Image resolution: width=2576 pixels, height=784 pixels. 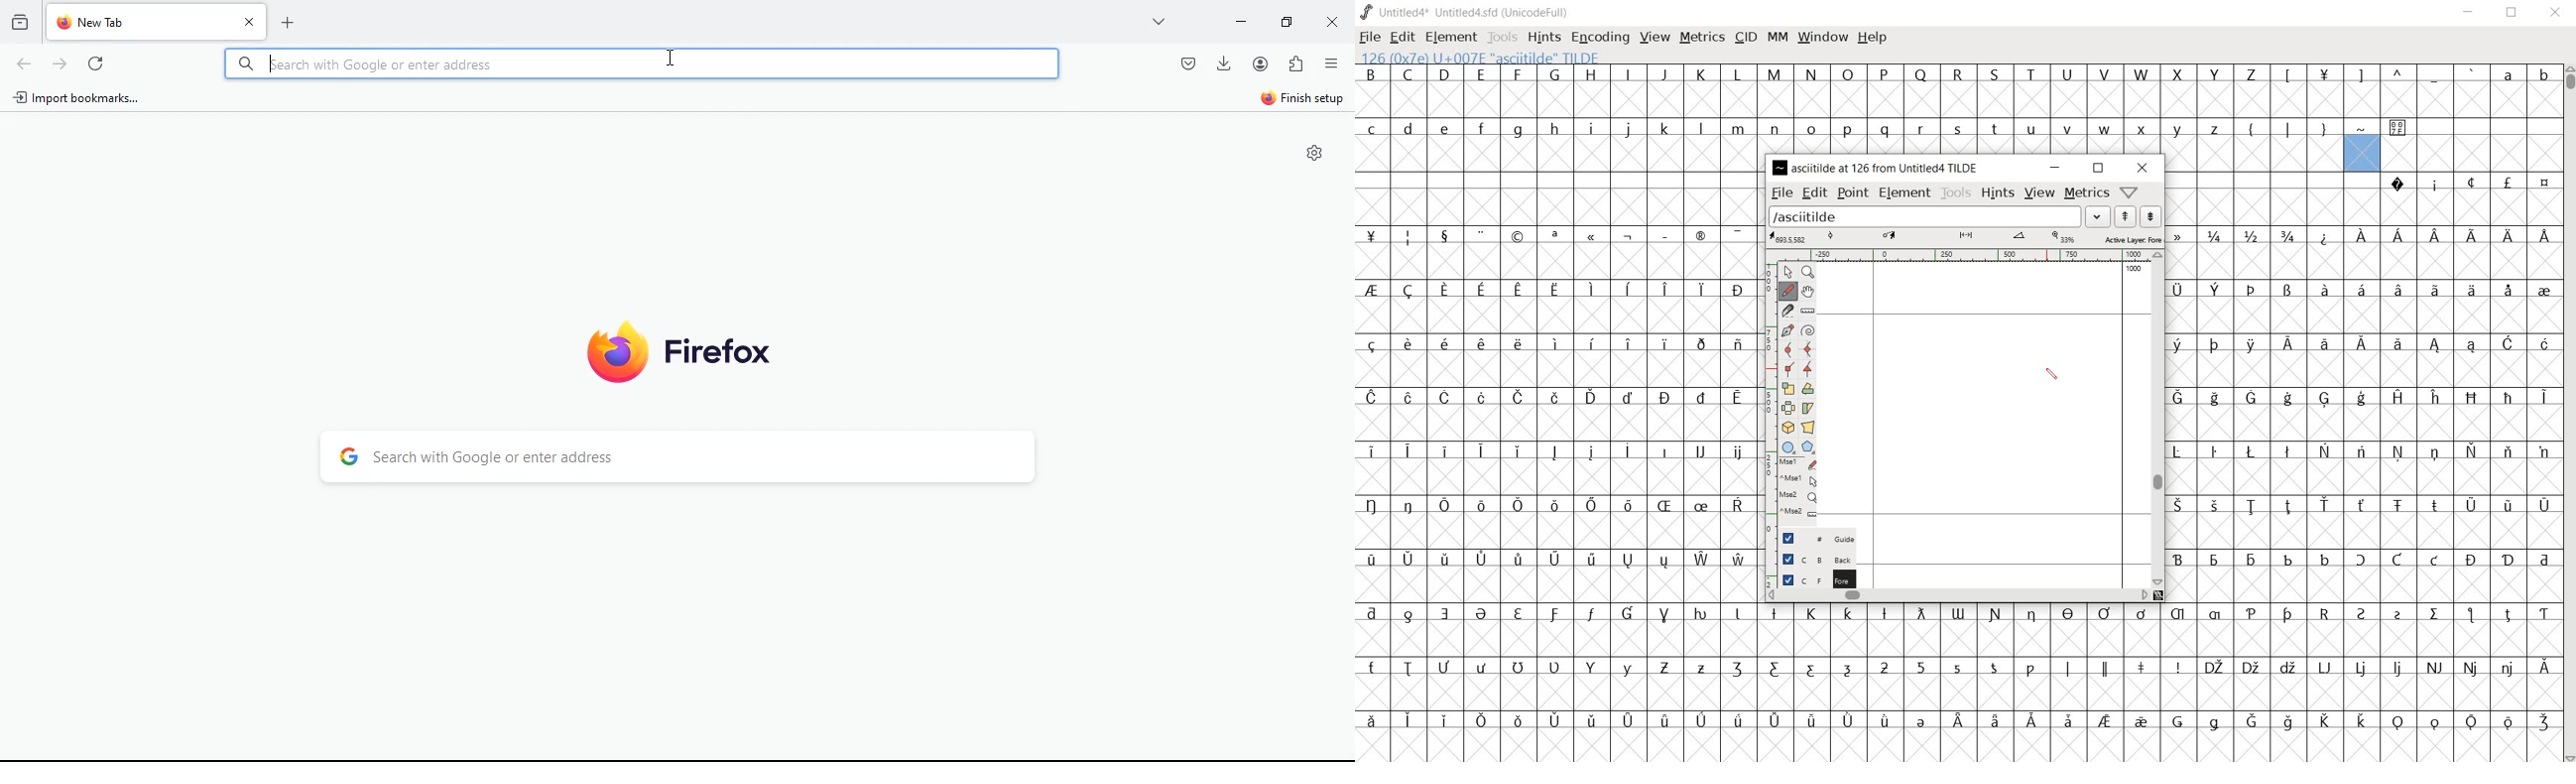 What do you see at coordinates (1222, 65) in the screenshot?
I see `download` at bounding box center [1222, 65].